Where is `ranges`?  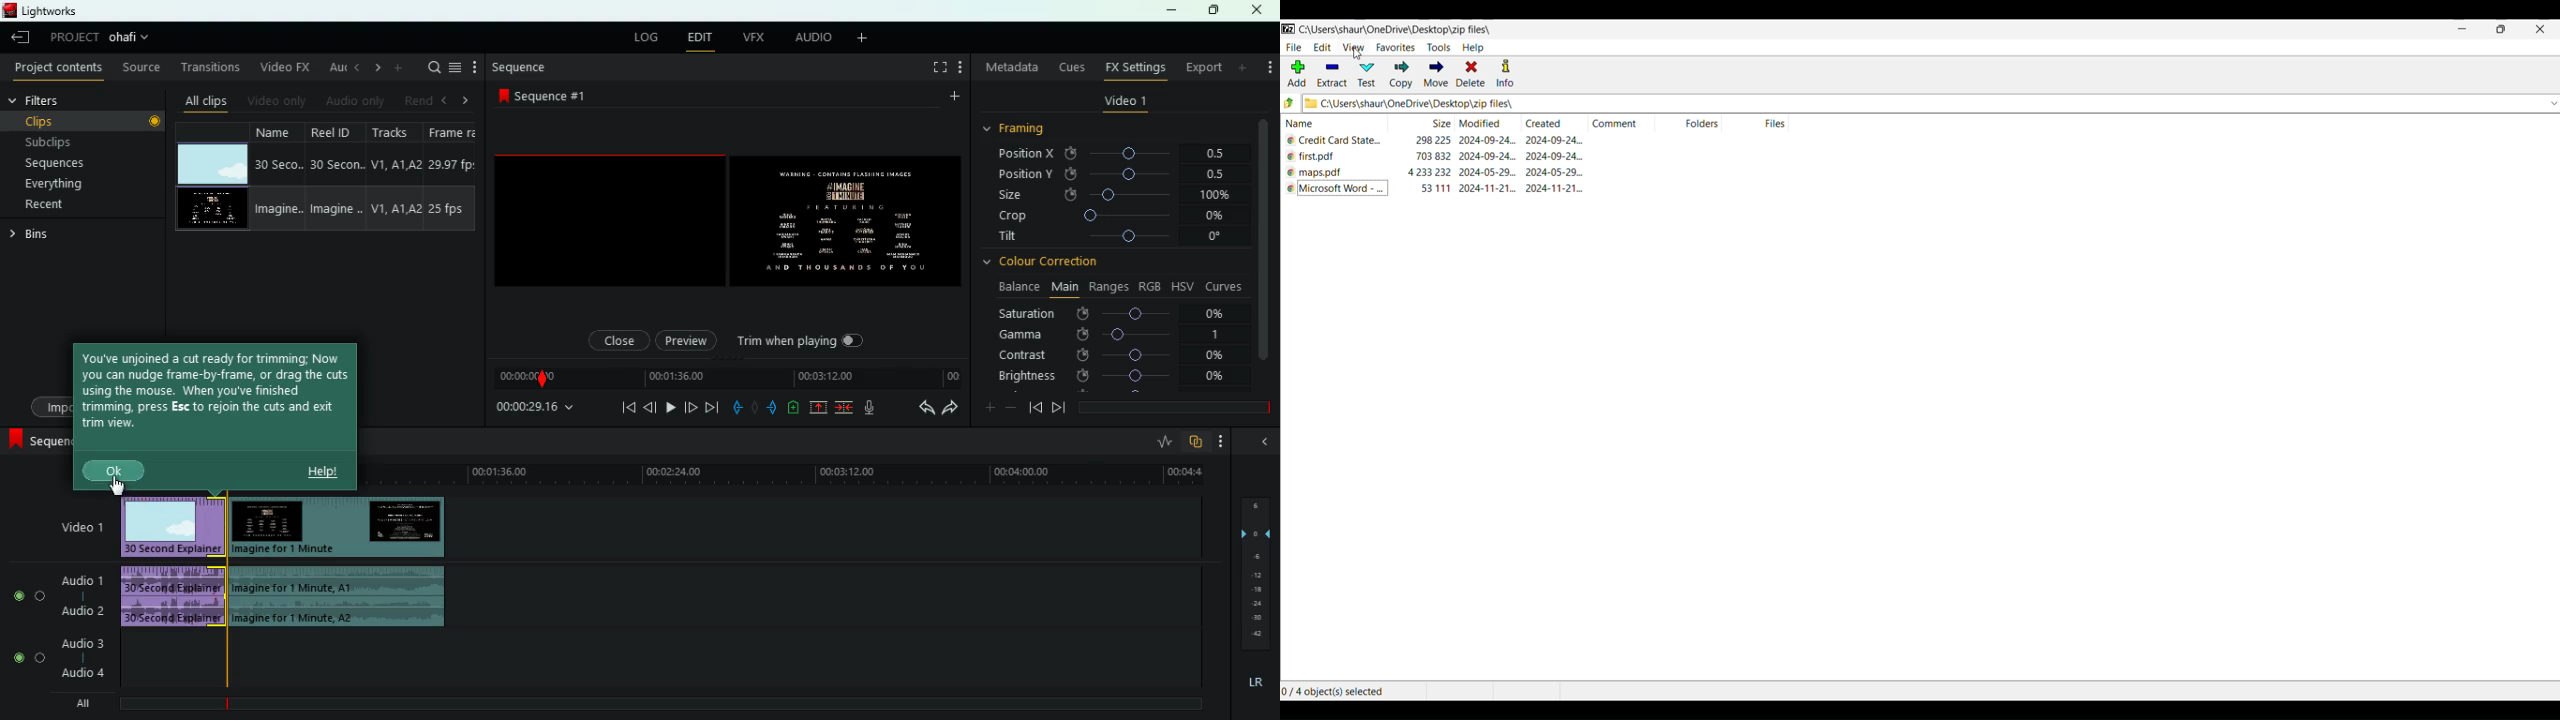 ranges is located at coordinates (1108, 286).